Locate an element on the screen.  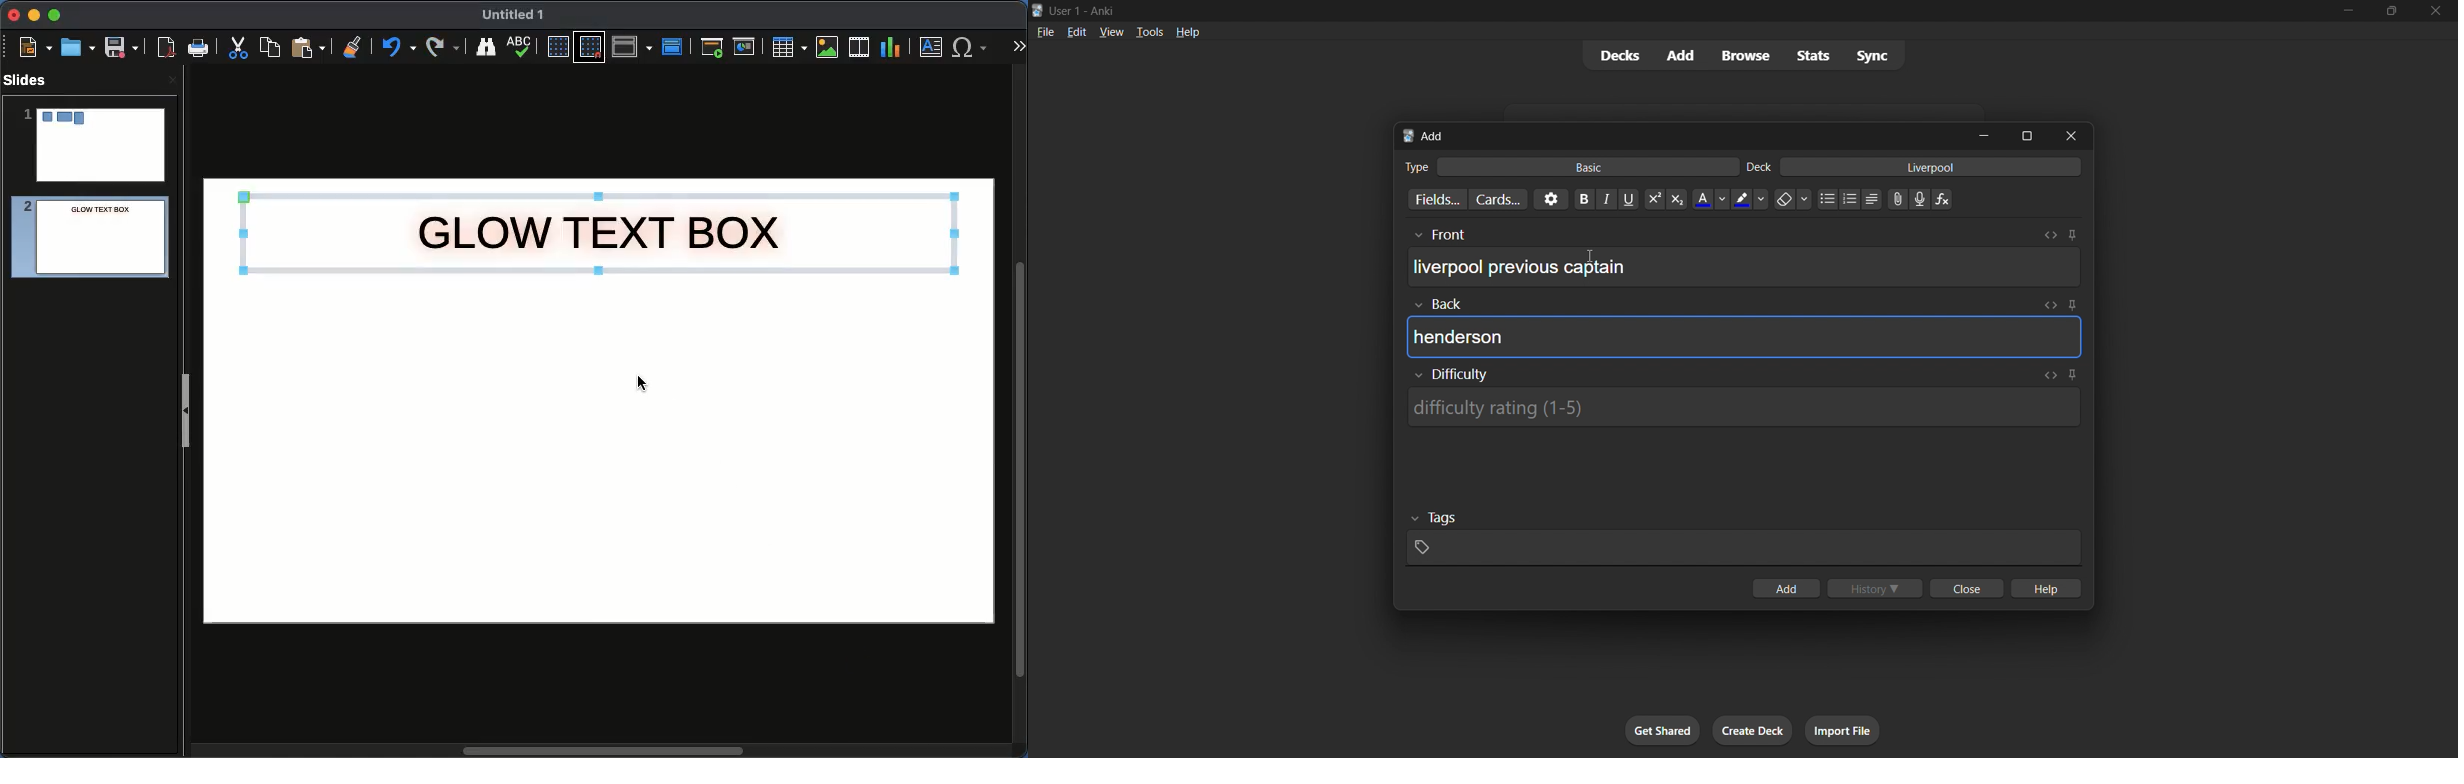
Current slide is located at coordinates (747, 47).